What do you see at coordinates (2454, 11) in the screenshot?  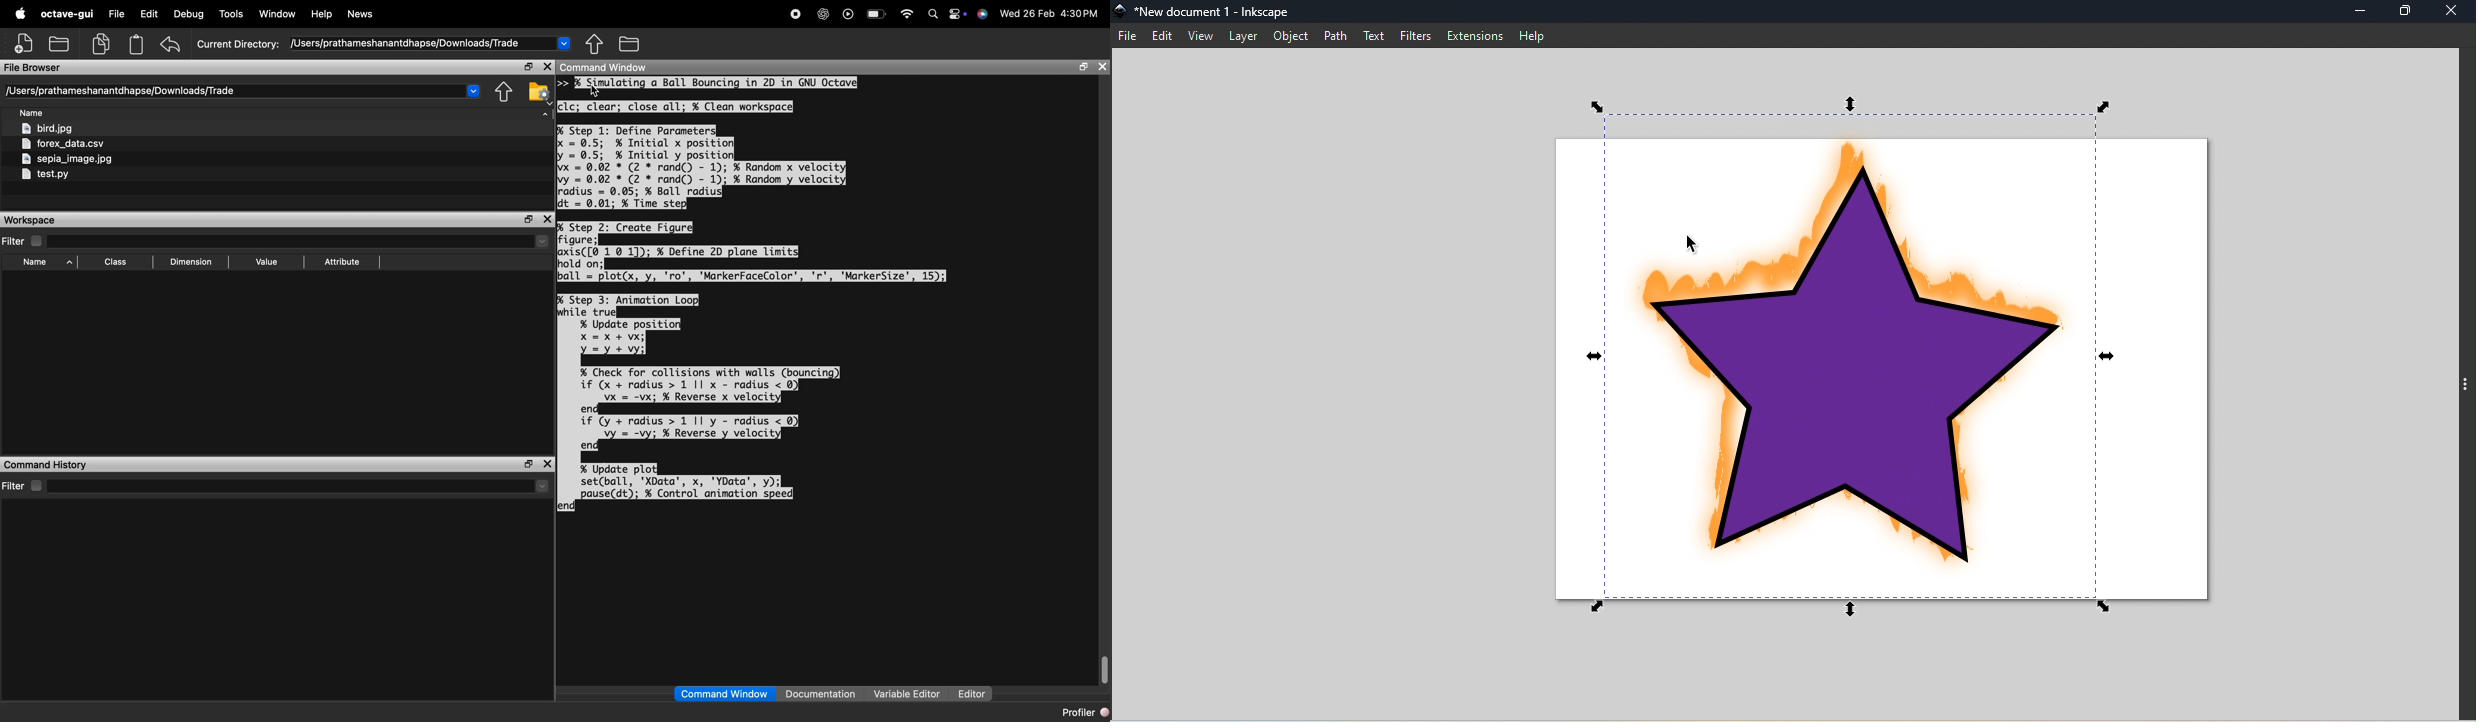 I see `close` at bounding box center [2454, 11].